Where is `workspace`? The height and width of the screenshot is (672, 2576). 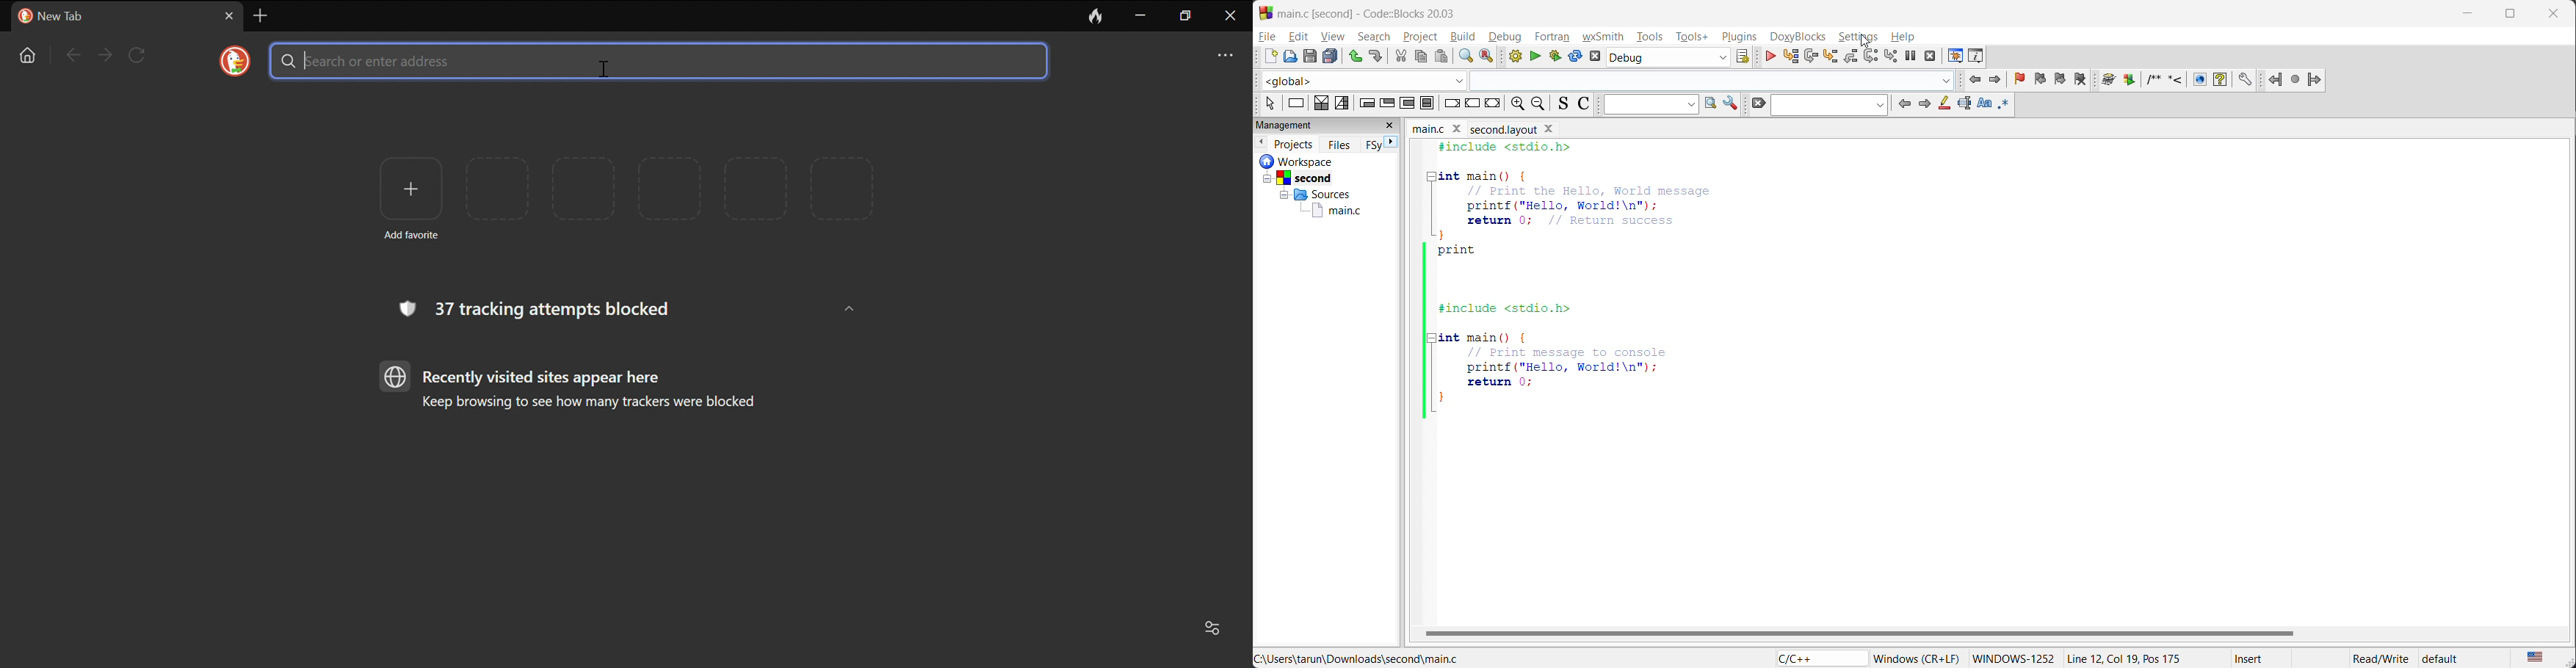 workspace is located at coordinates (1293, 162).